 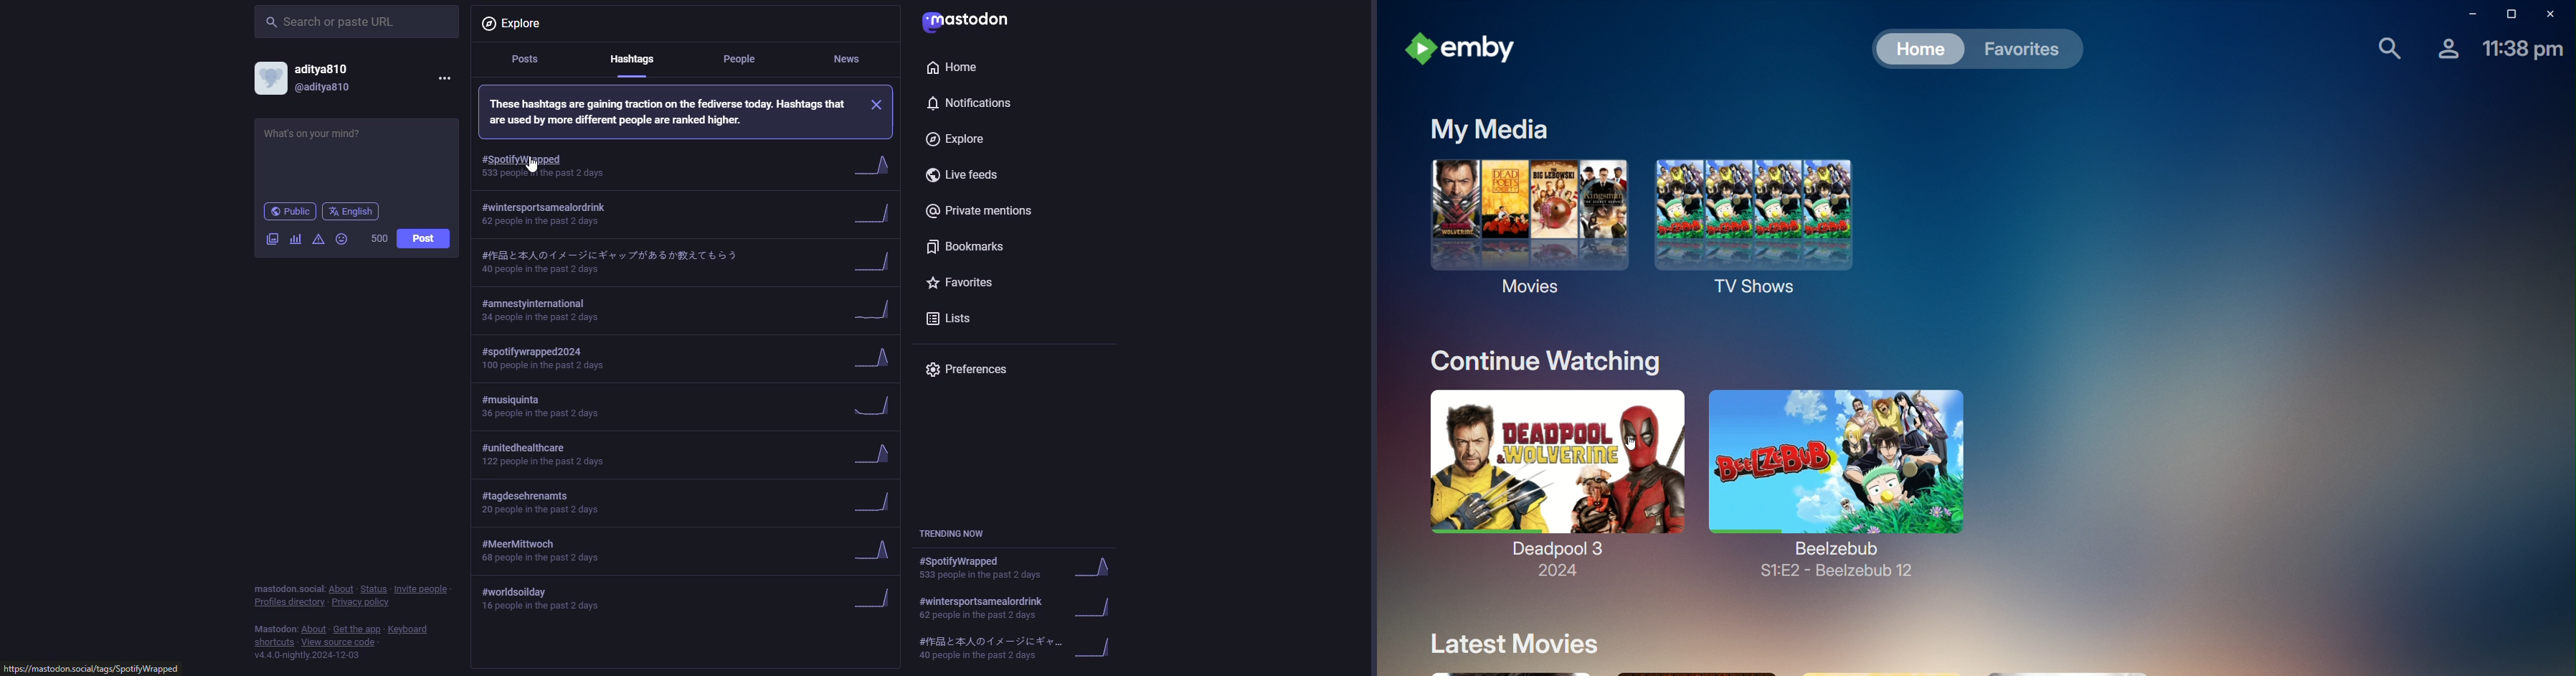 What do you see at coordinates (984, 212) in the screenshot?
I see `private mentions` at bounding box center [984, 212].